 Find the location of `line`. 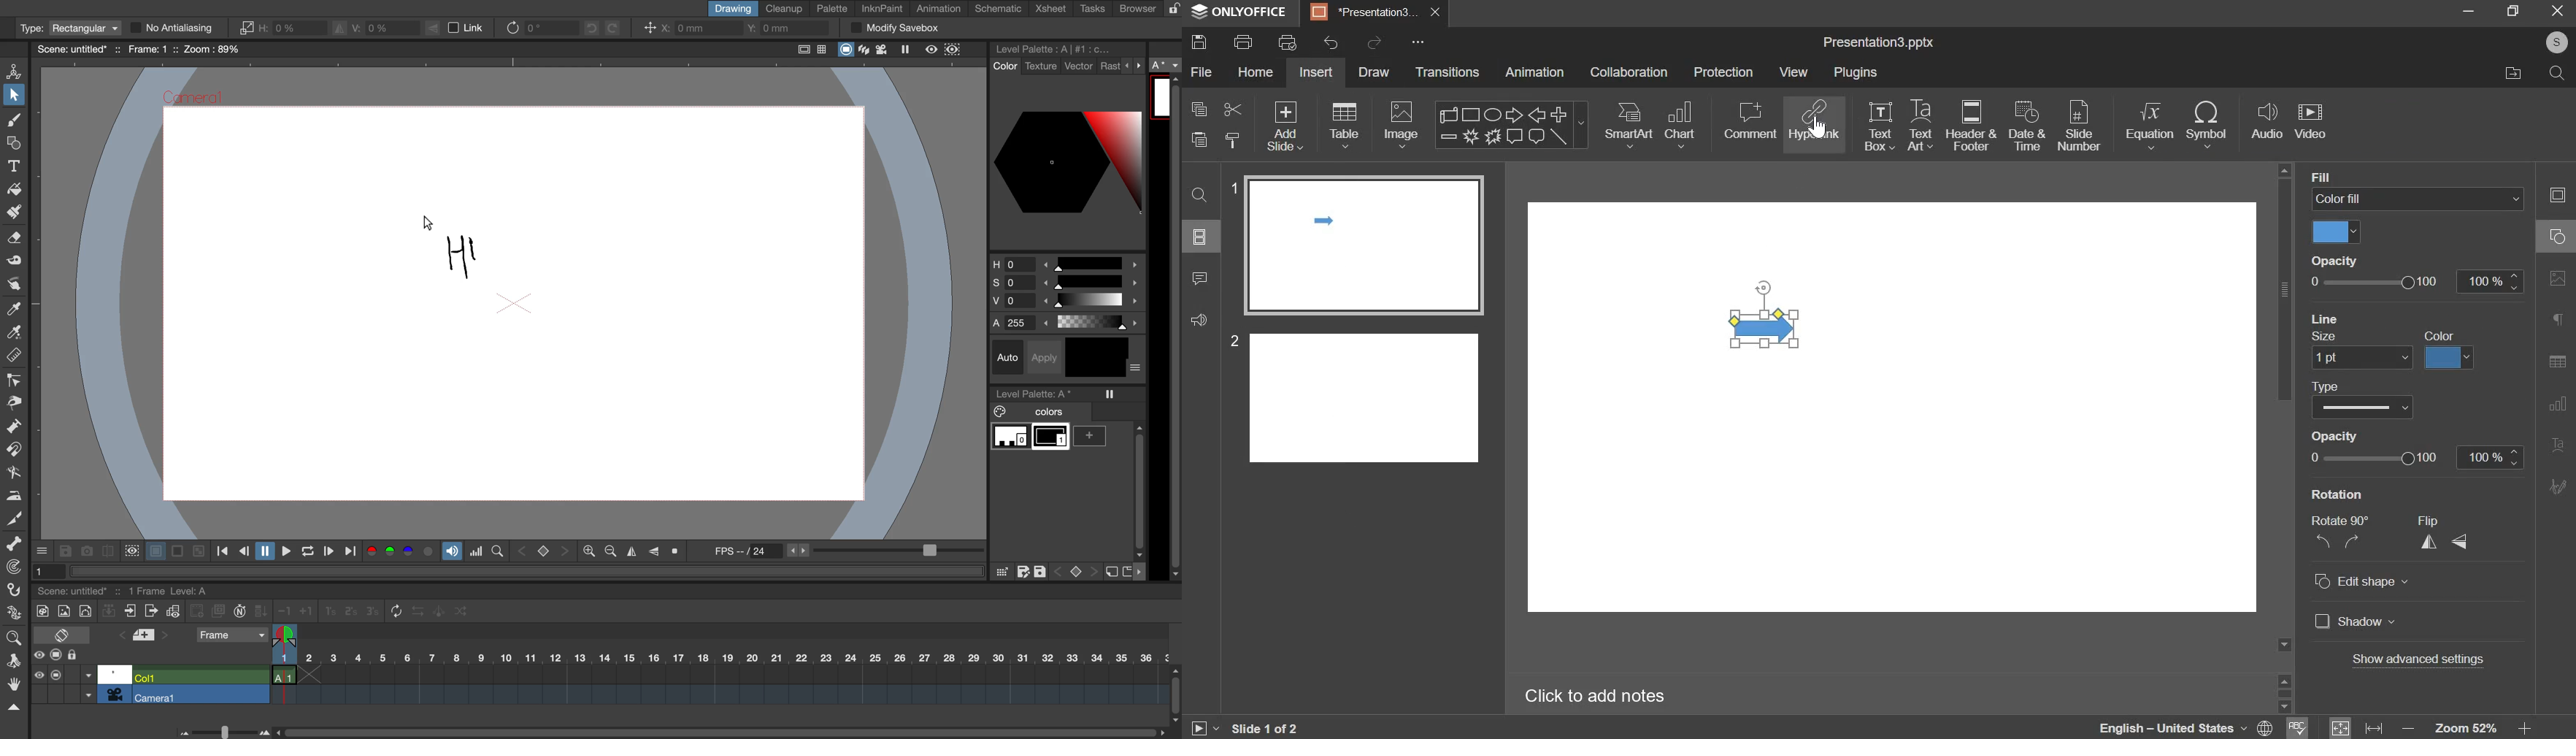

line is located at coordinates (2325, 318).